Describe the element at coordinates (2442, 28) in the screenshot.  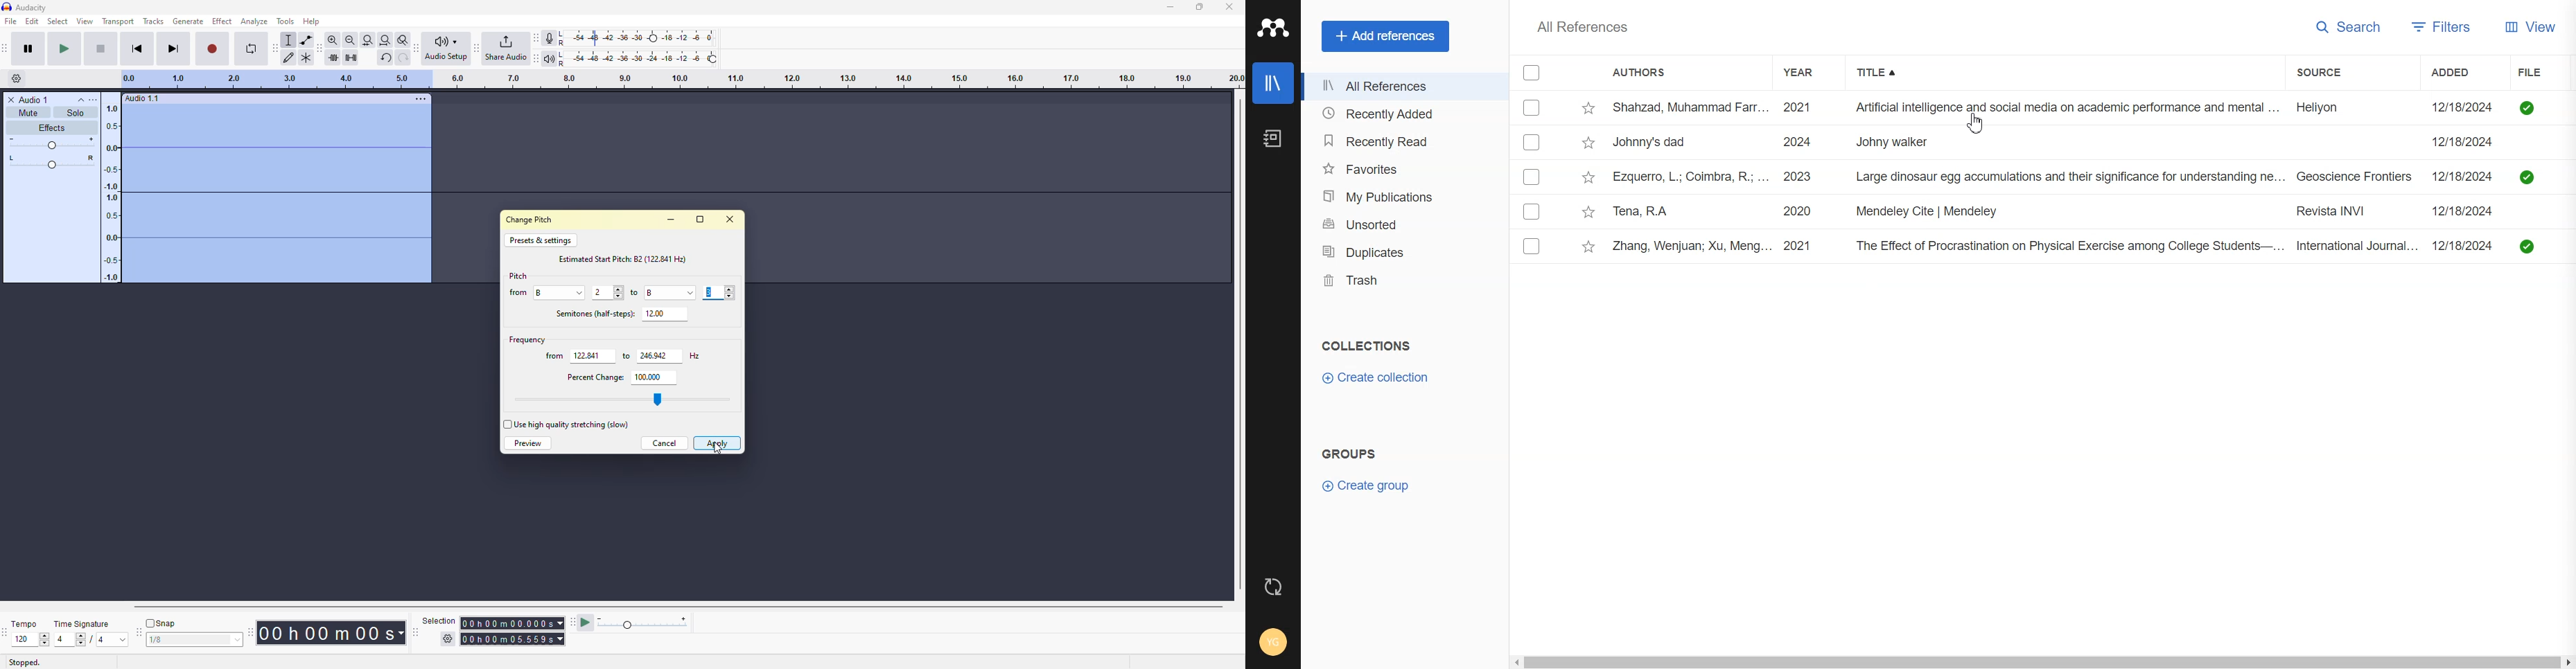
I see `Filters` at that location.